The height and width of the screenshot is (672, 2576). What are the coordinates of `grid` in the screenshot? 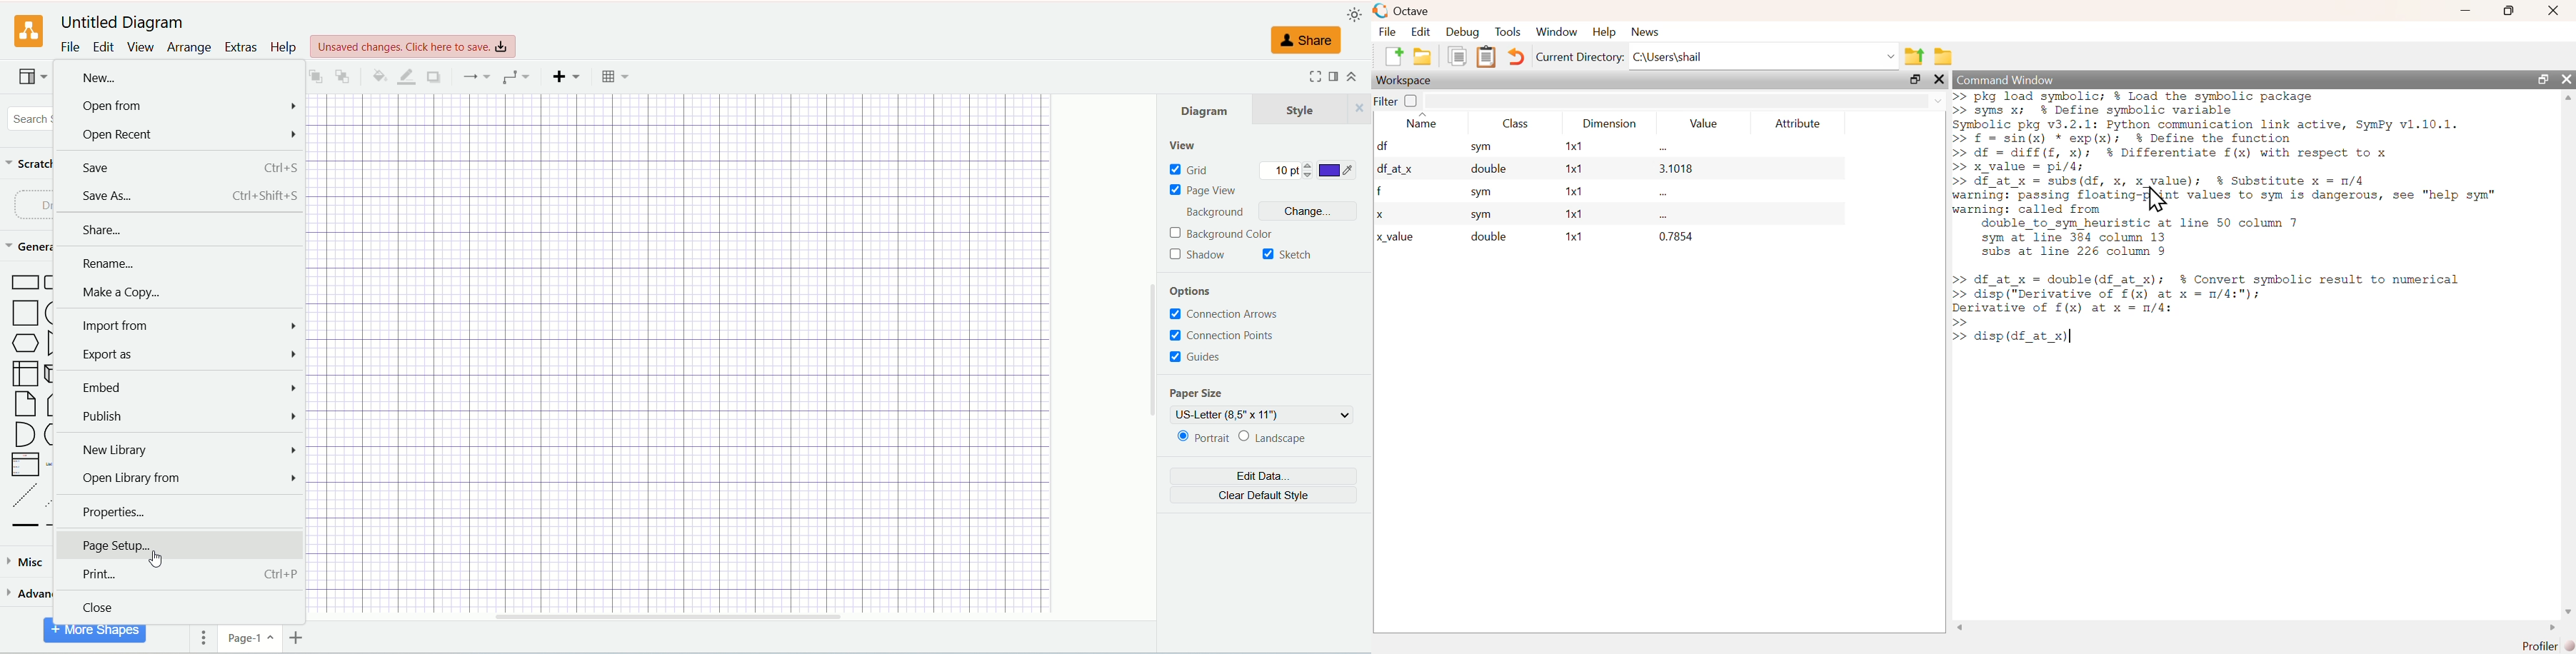 It's located at (1190, 170).